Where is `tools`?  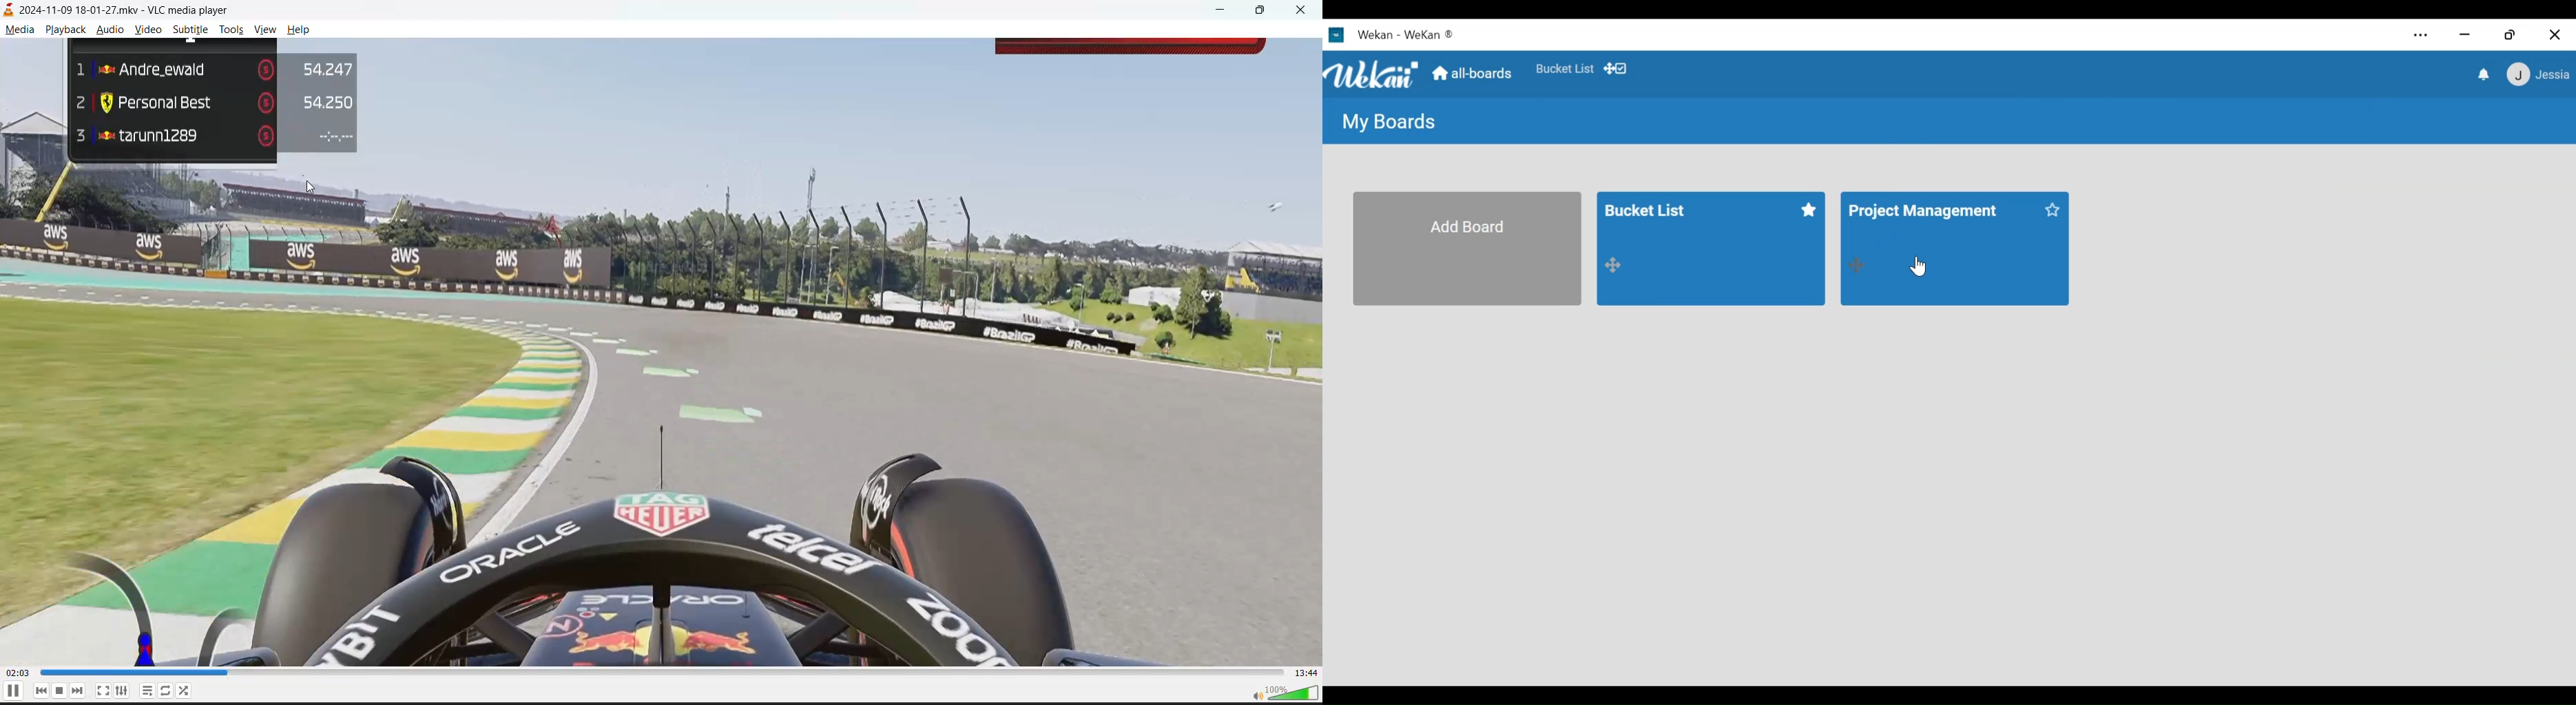
tools is located at coordinates (233, 30).